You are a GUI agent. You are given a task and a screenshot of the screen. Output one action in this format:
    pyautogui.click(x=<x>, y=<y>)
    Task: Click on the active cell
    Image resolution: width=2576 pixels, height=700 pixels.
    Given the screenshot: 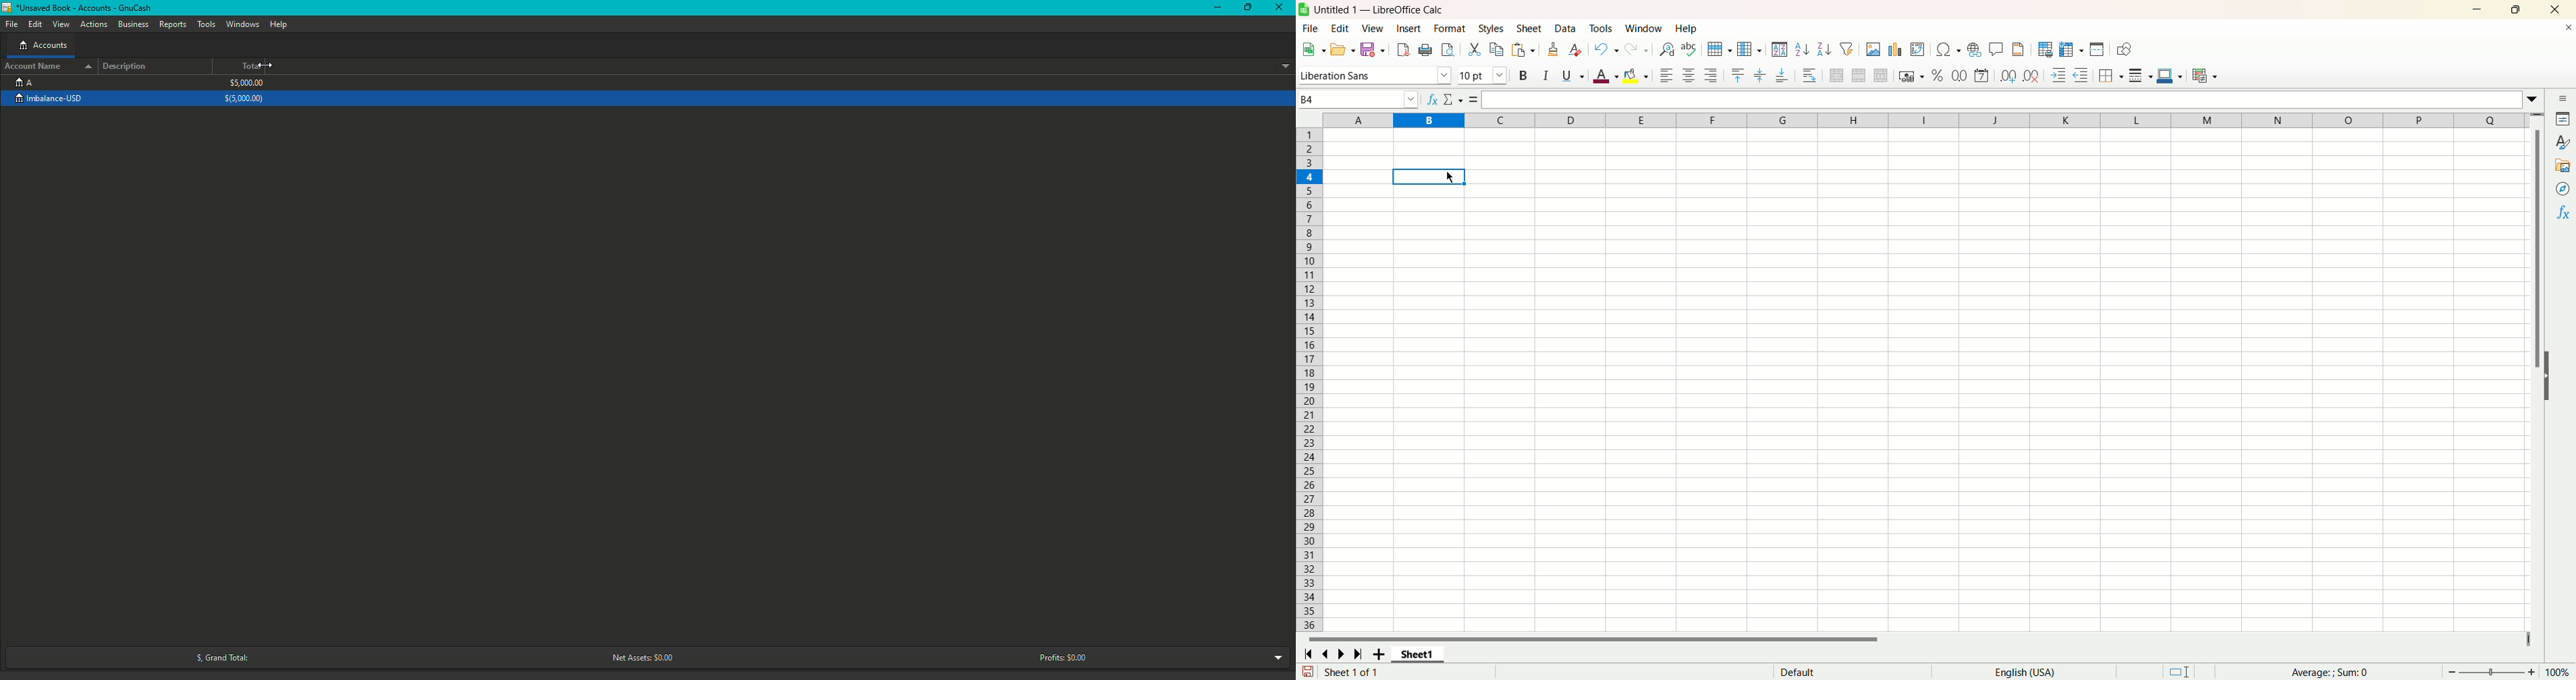 What is the action you would take?
    pyautogui.click(x=1427, y=178)
    